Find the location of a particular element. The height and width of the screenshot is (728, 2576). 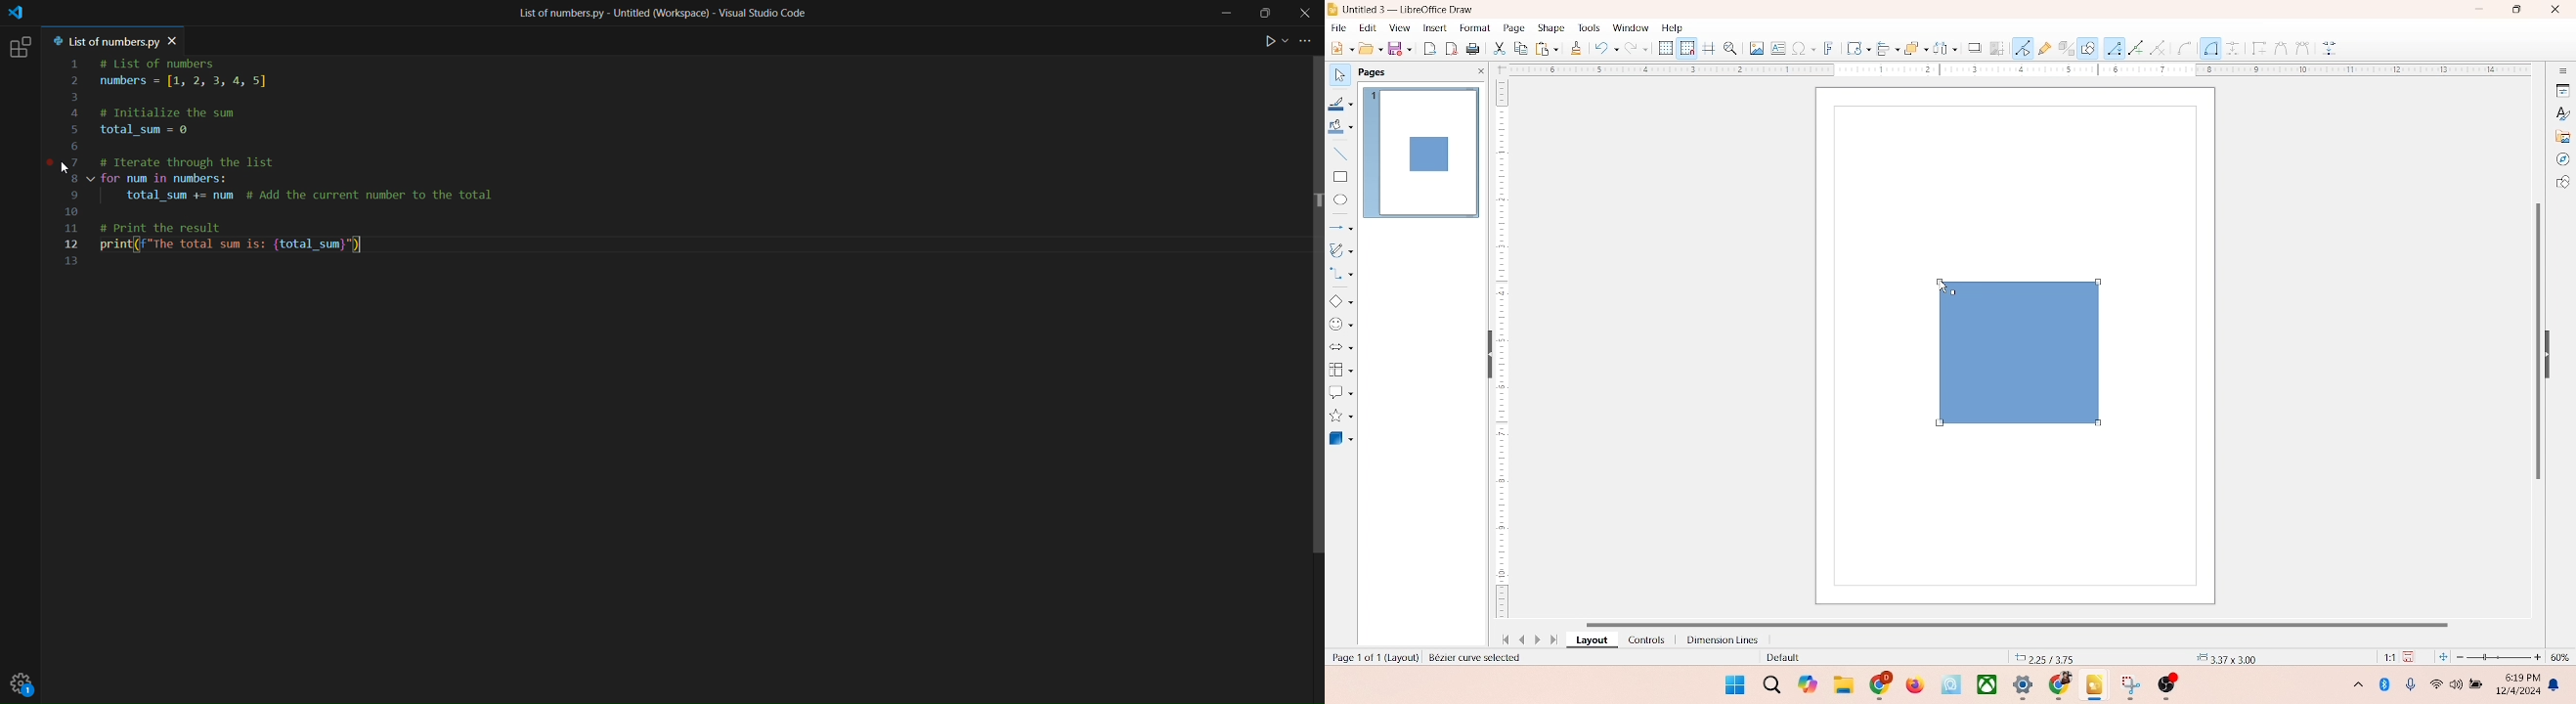

maximize is located at coordinates (2516, 10).